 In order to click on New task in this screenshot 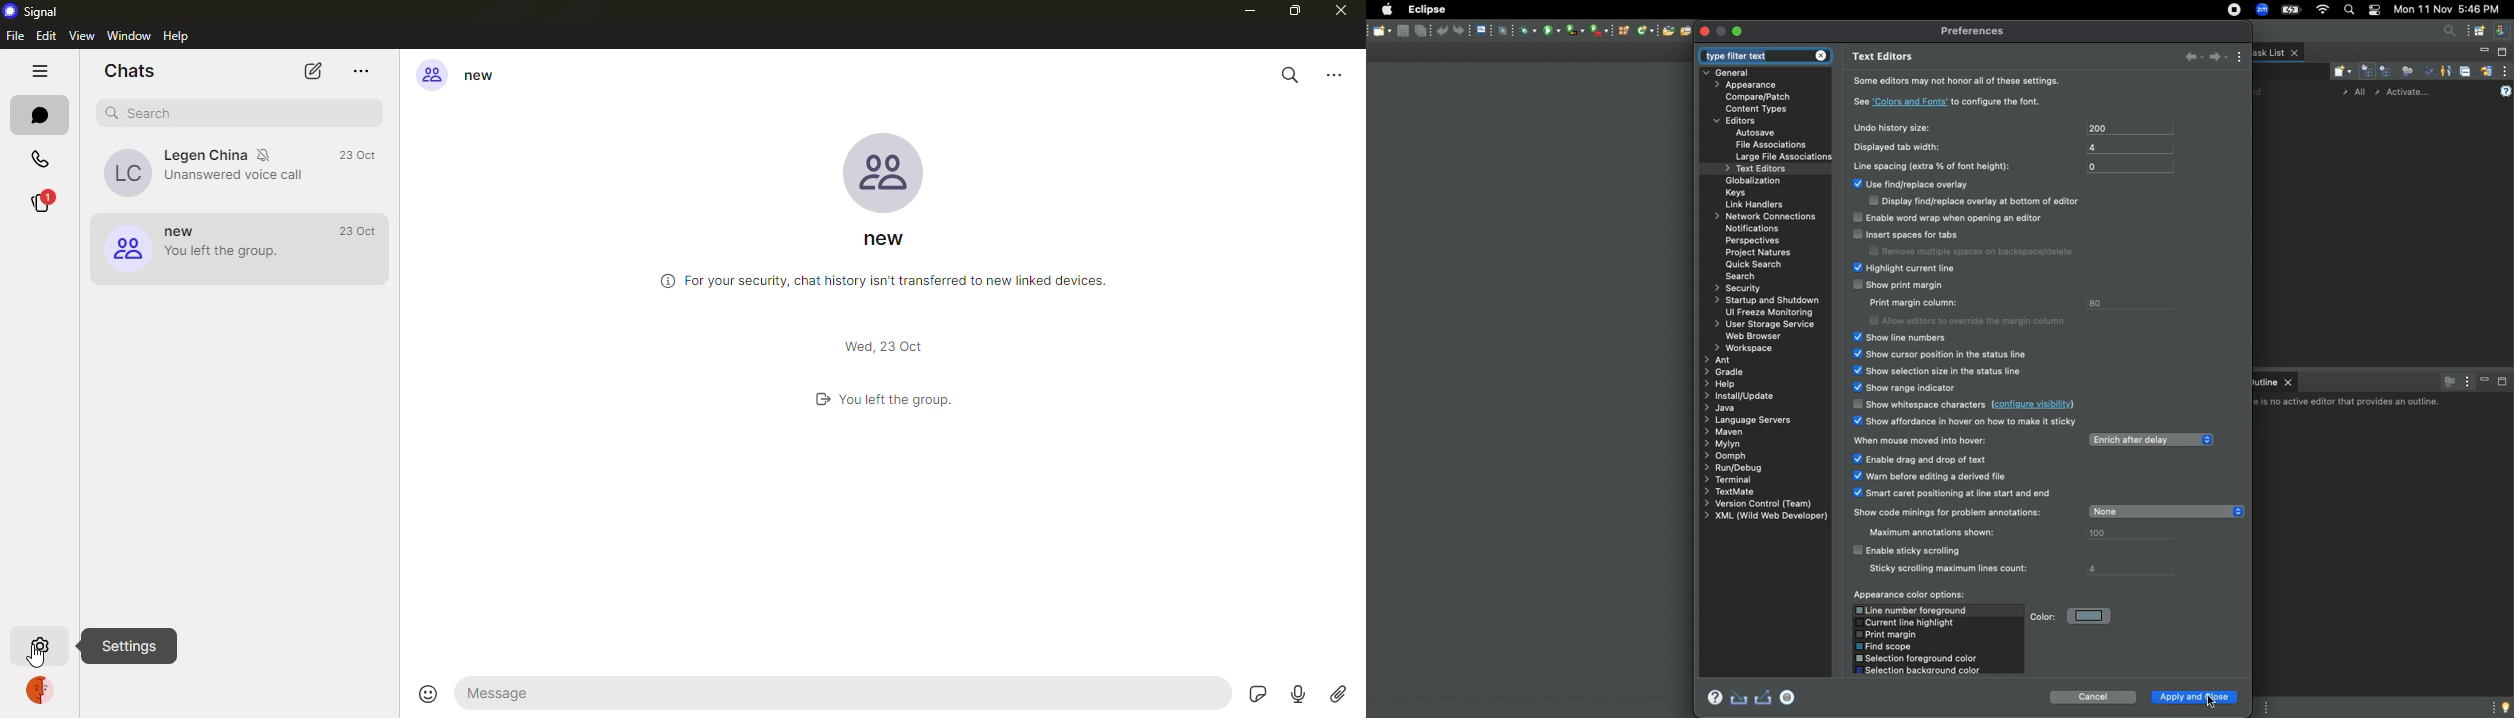, I will do `click(2340, 70)`.